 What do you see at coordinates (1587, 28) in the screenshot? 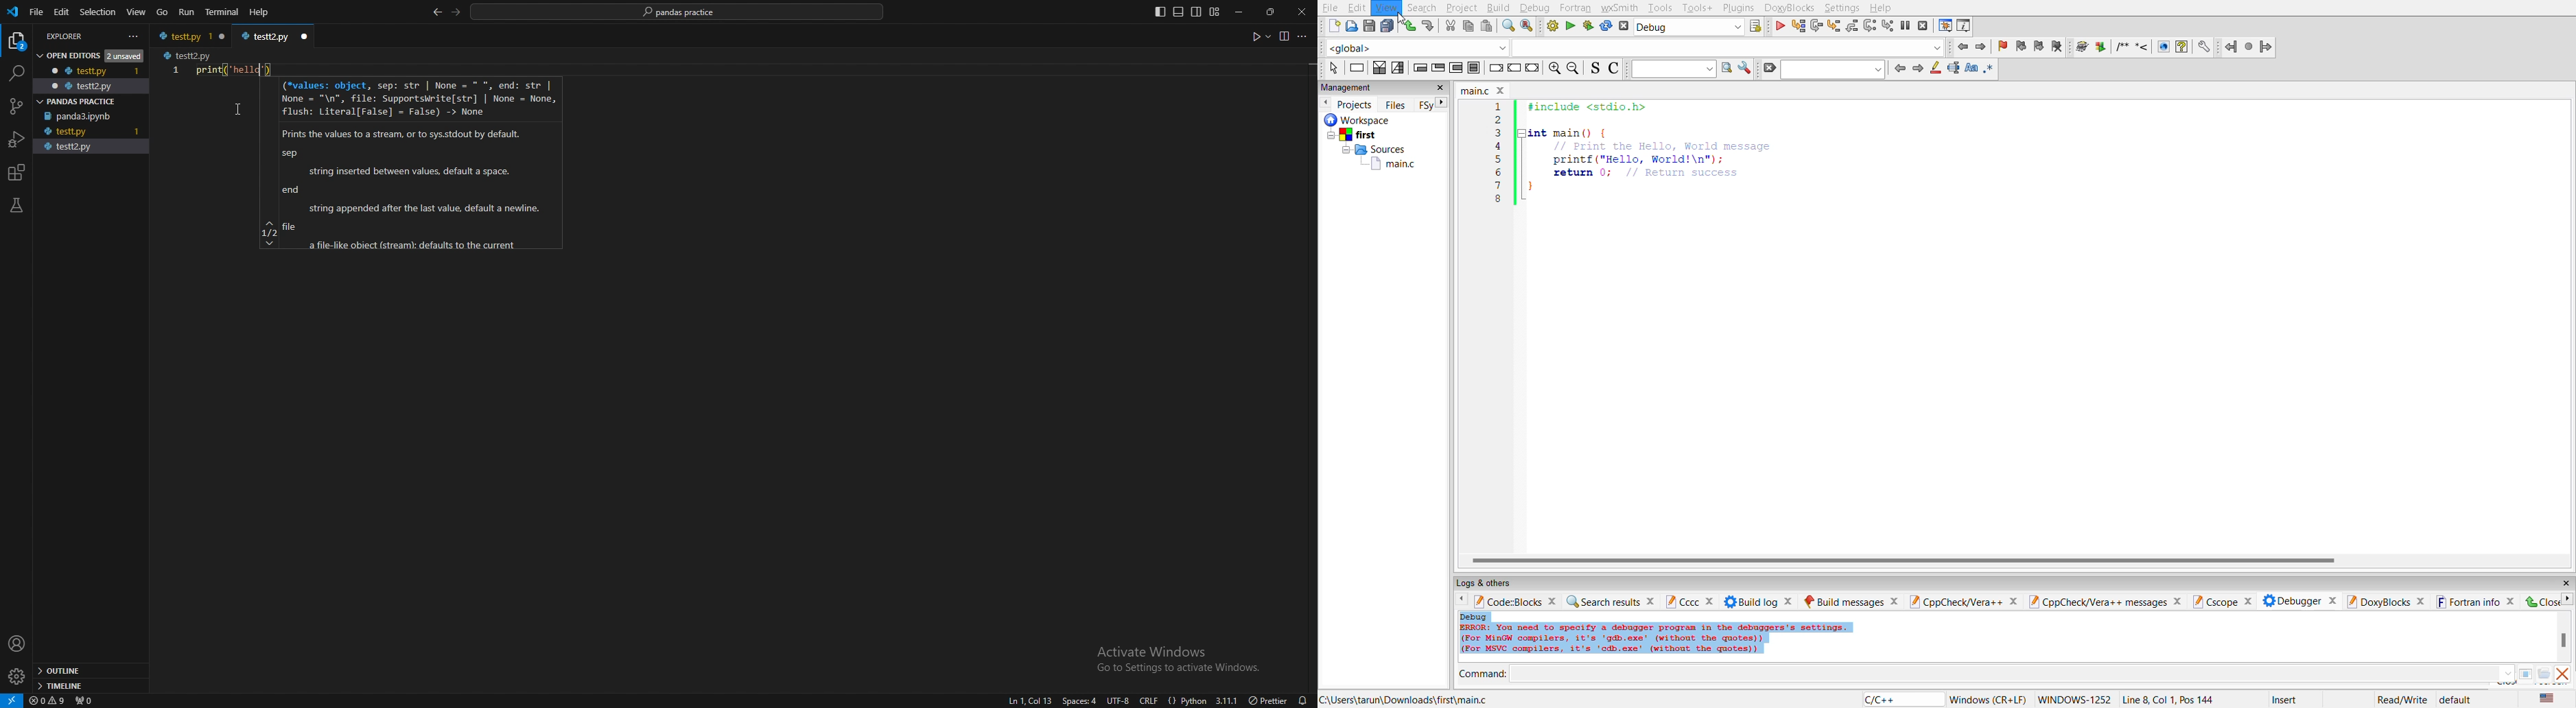
I see `run and build` at bounding box center [1587, 28].